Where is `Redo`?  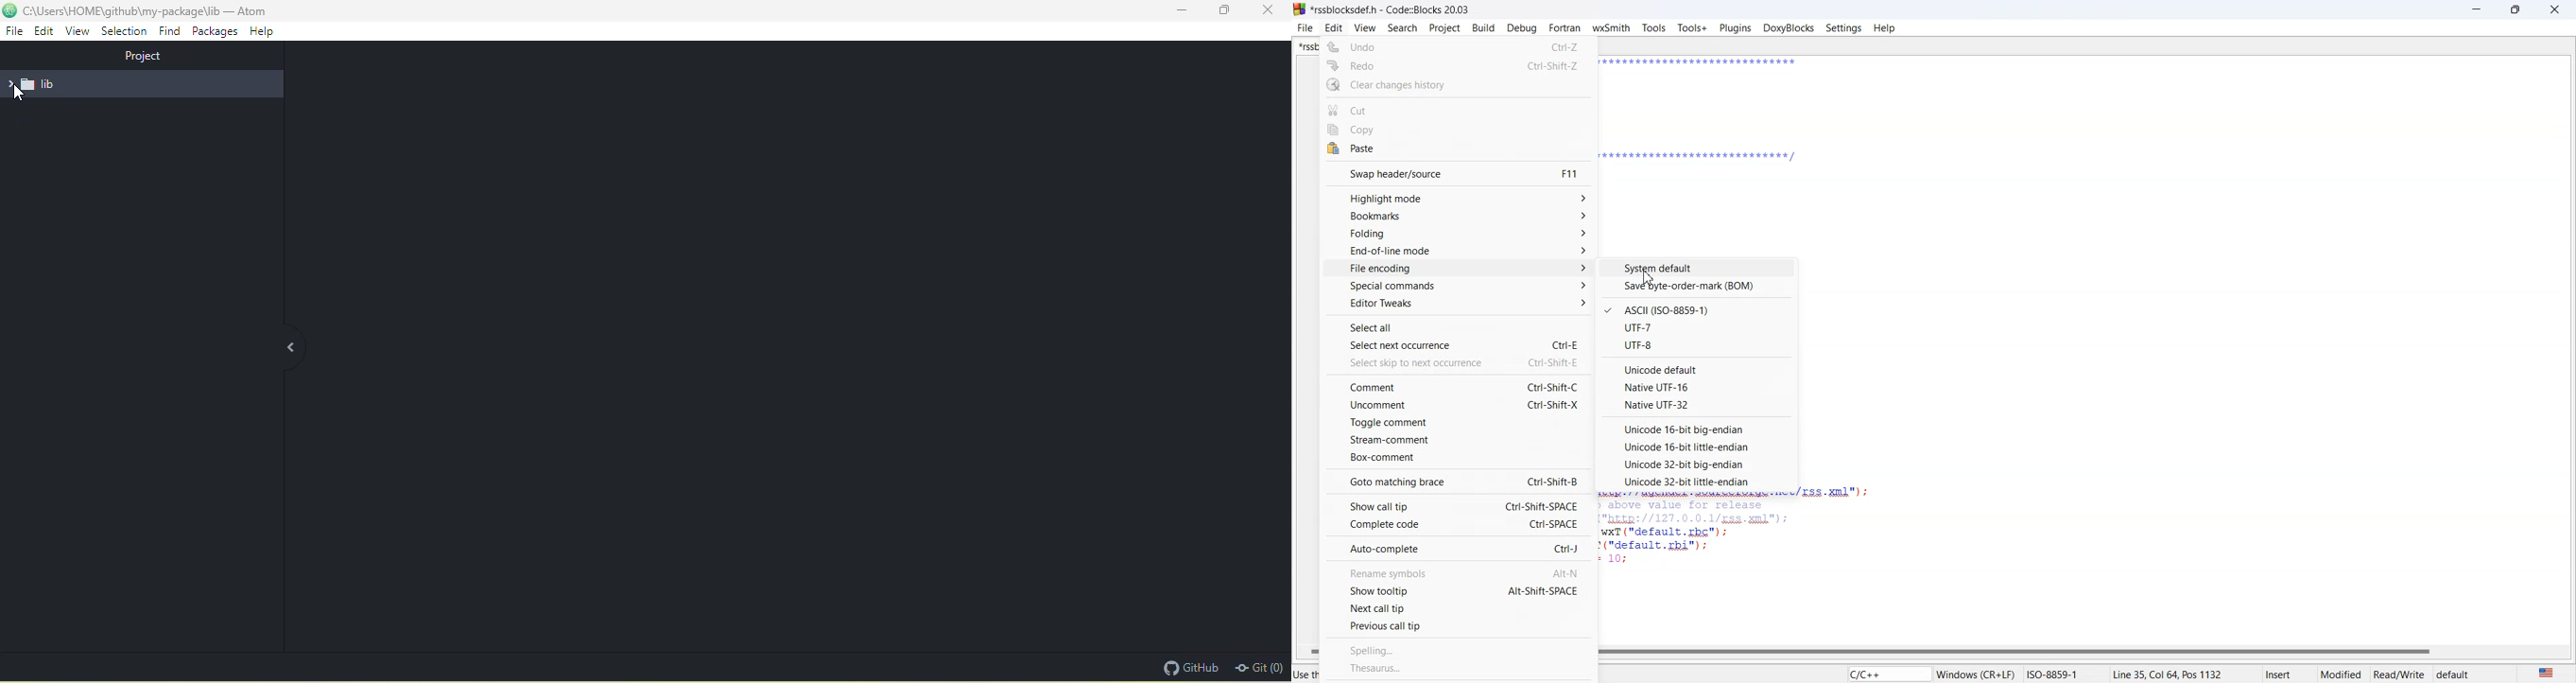 Redo is located at coordinates (1459, 65).